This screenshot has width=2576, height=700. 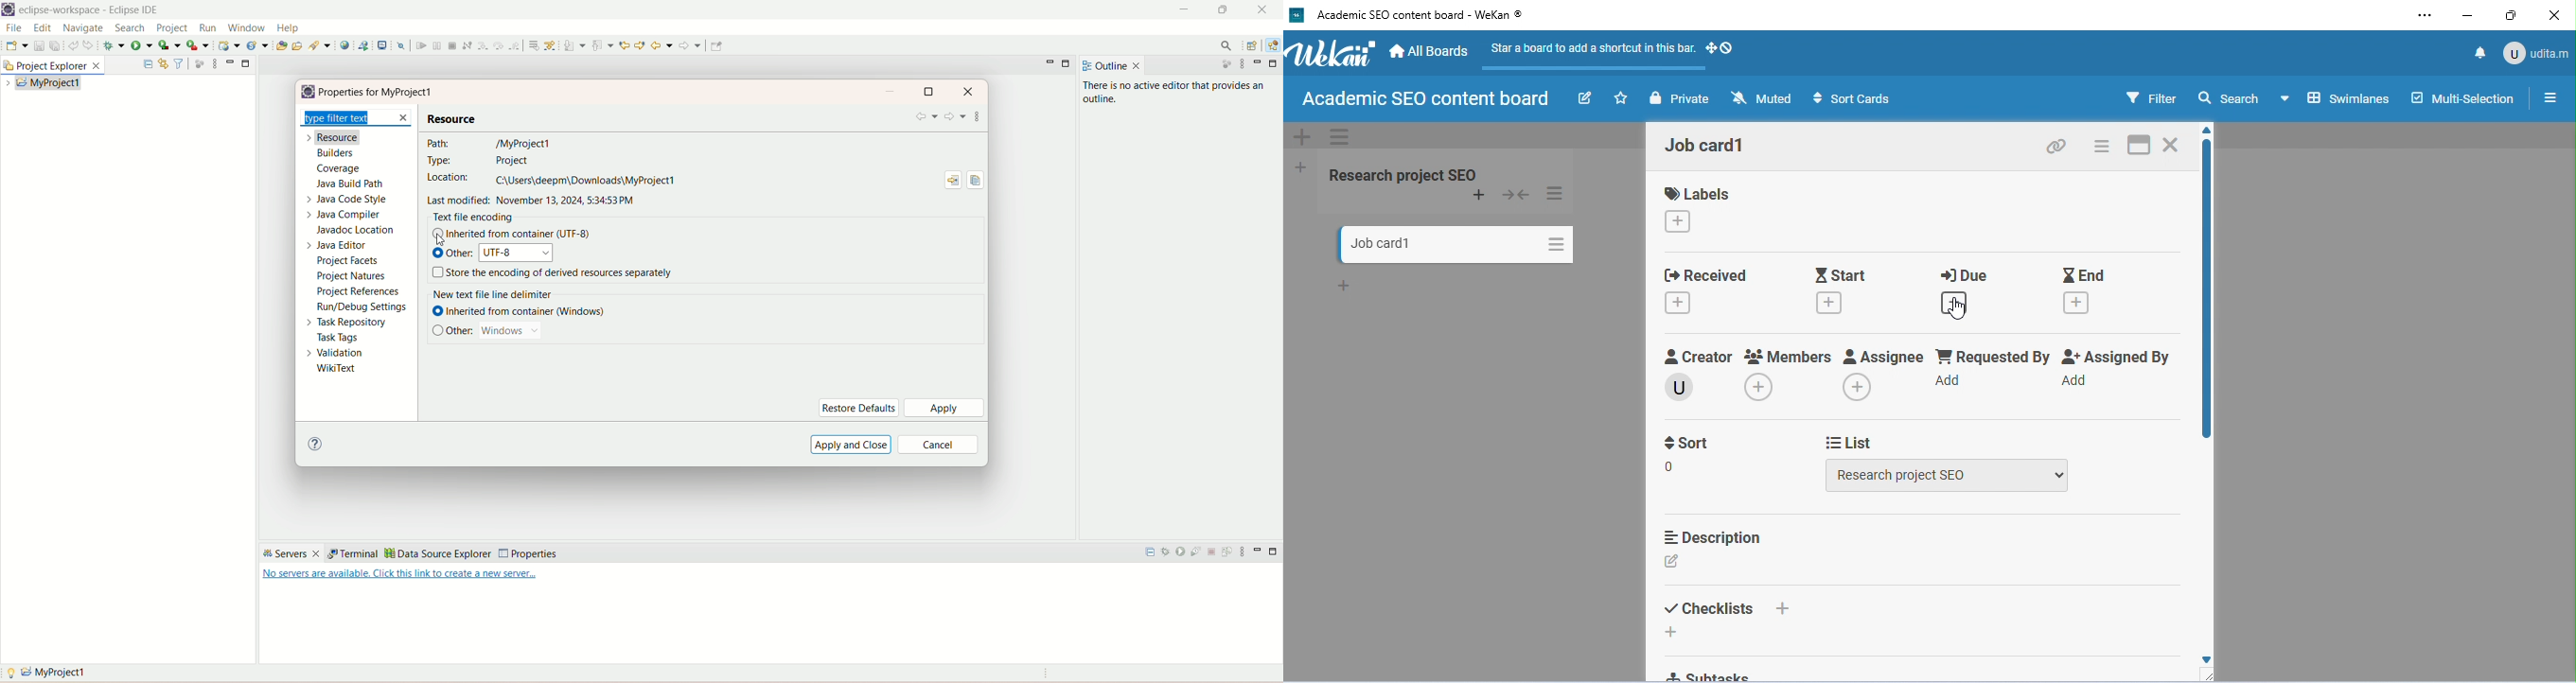 What do you see at coordinates (2206, 661) in the screenshot?
I see `move down` at bounding box center [2206, 661].